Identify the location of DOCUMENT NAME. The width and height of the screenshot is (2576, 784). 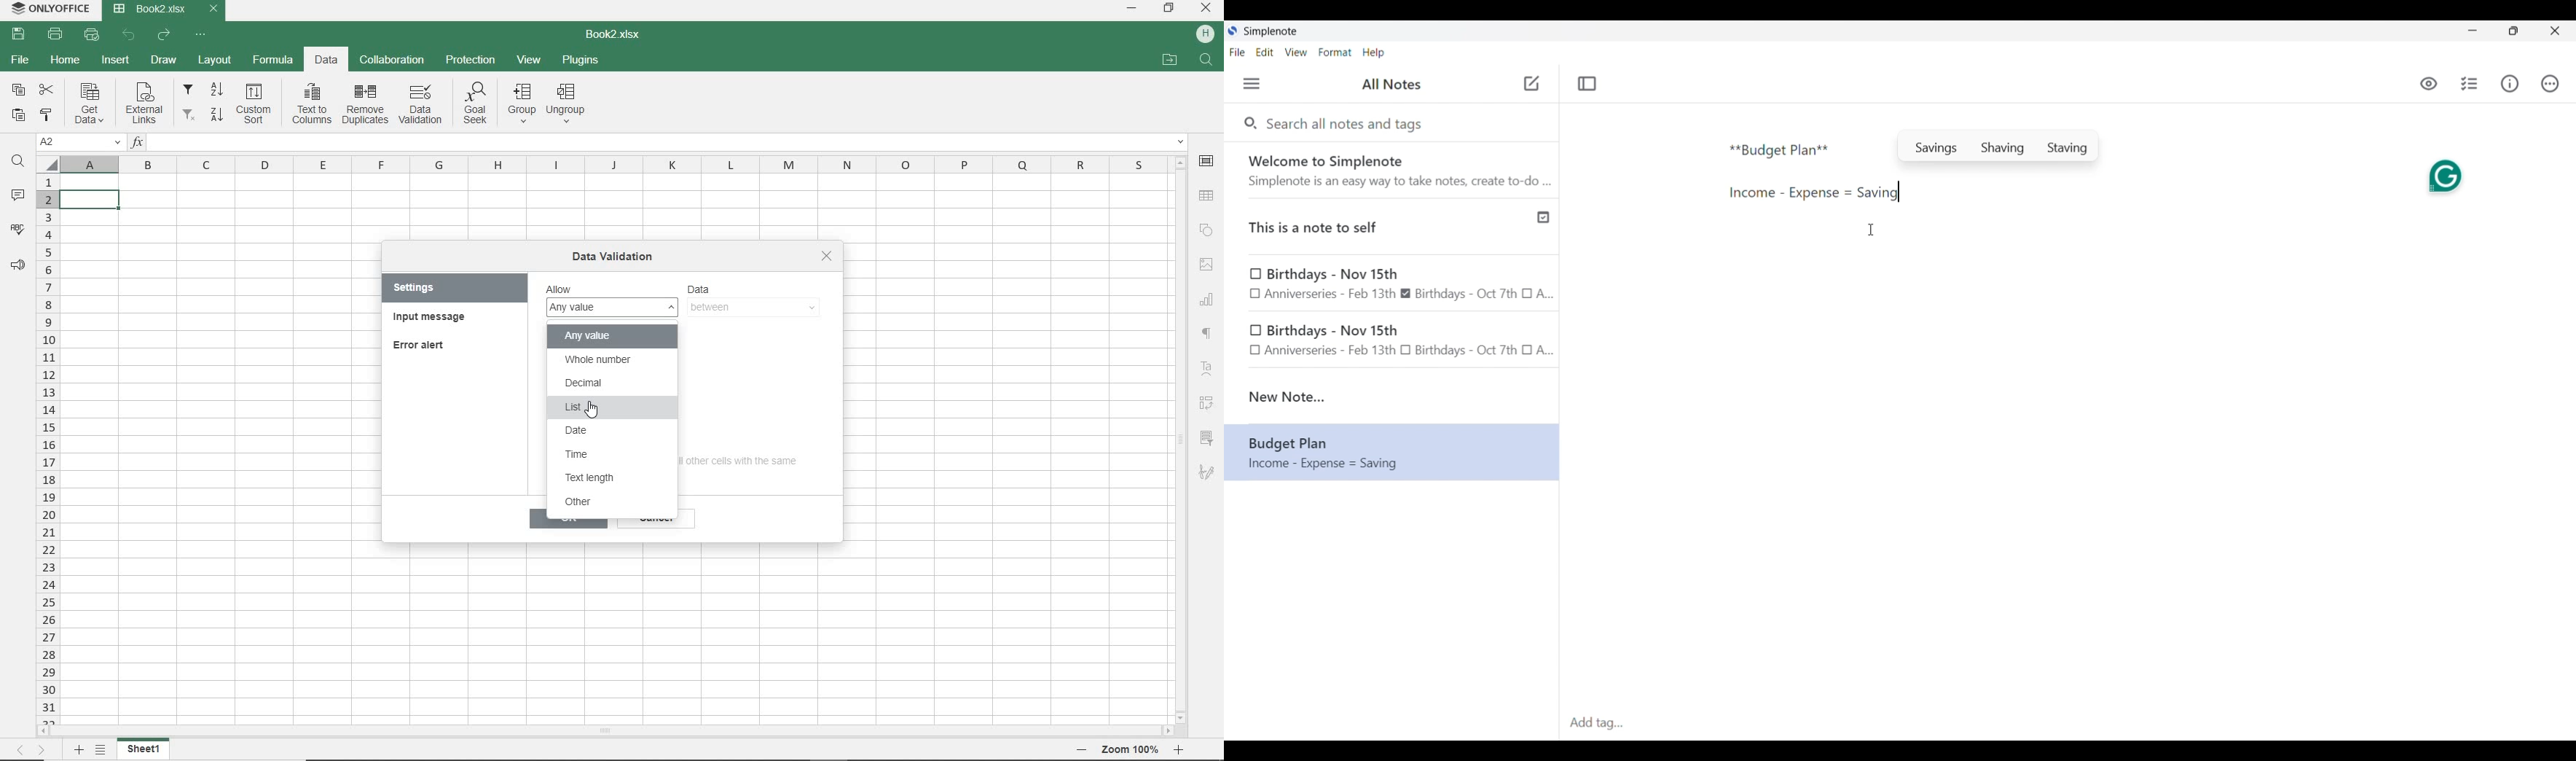
(613, 34).